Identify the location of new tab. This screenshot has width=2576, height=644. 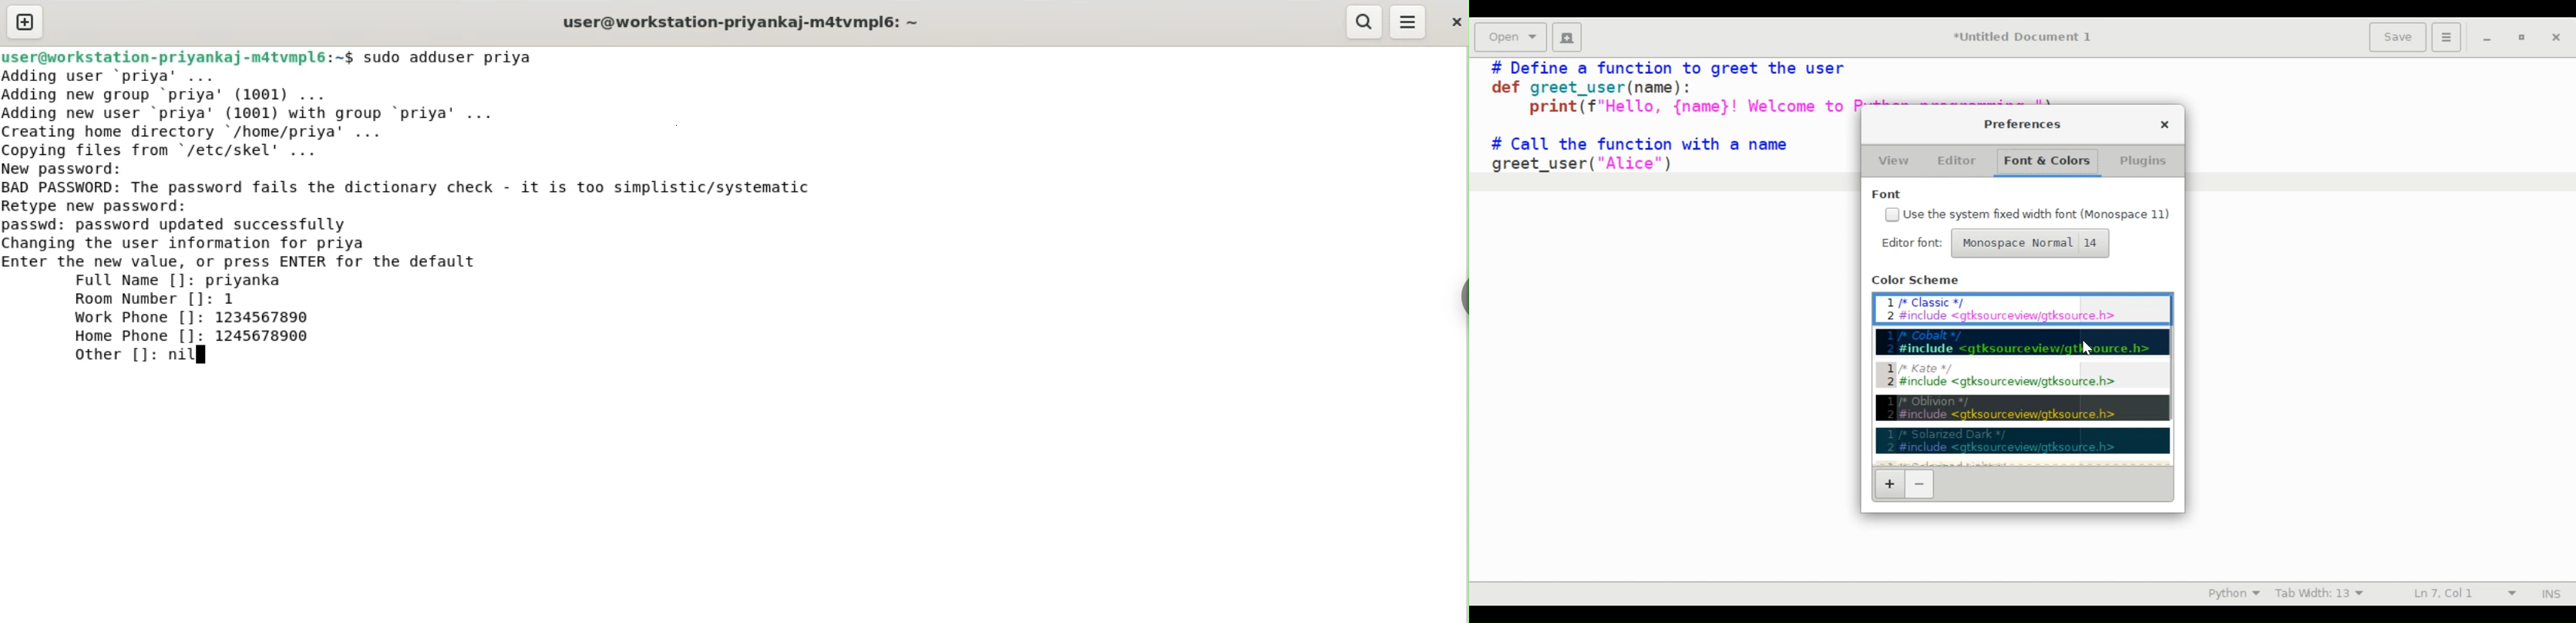
(25, 22).